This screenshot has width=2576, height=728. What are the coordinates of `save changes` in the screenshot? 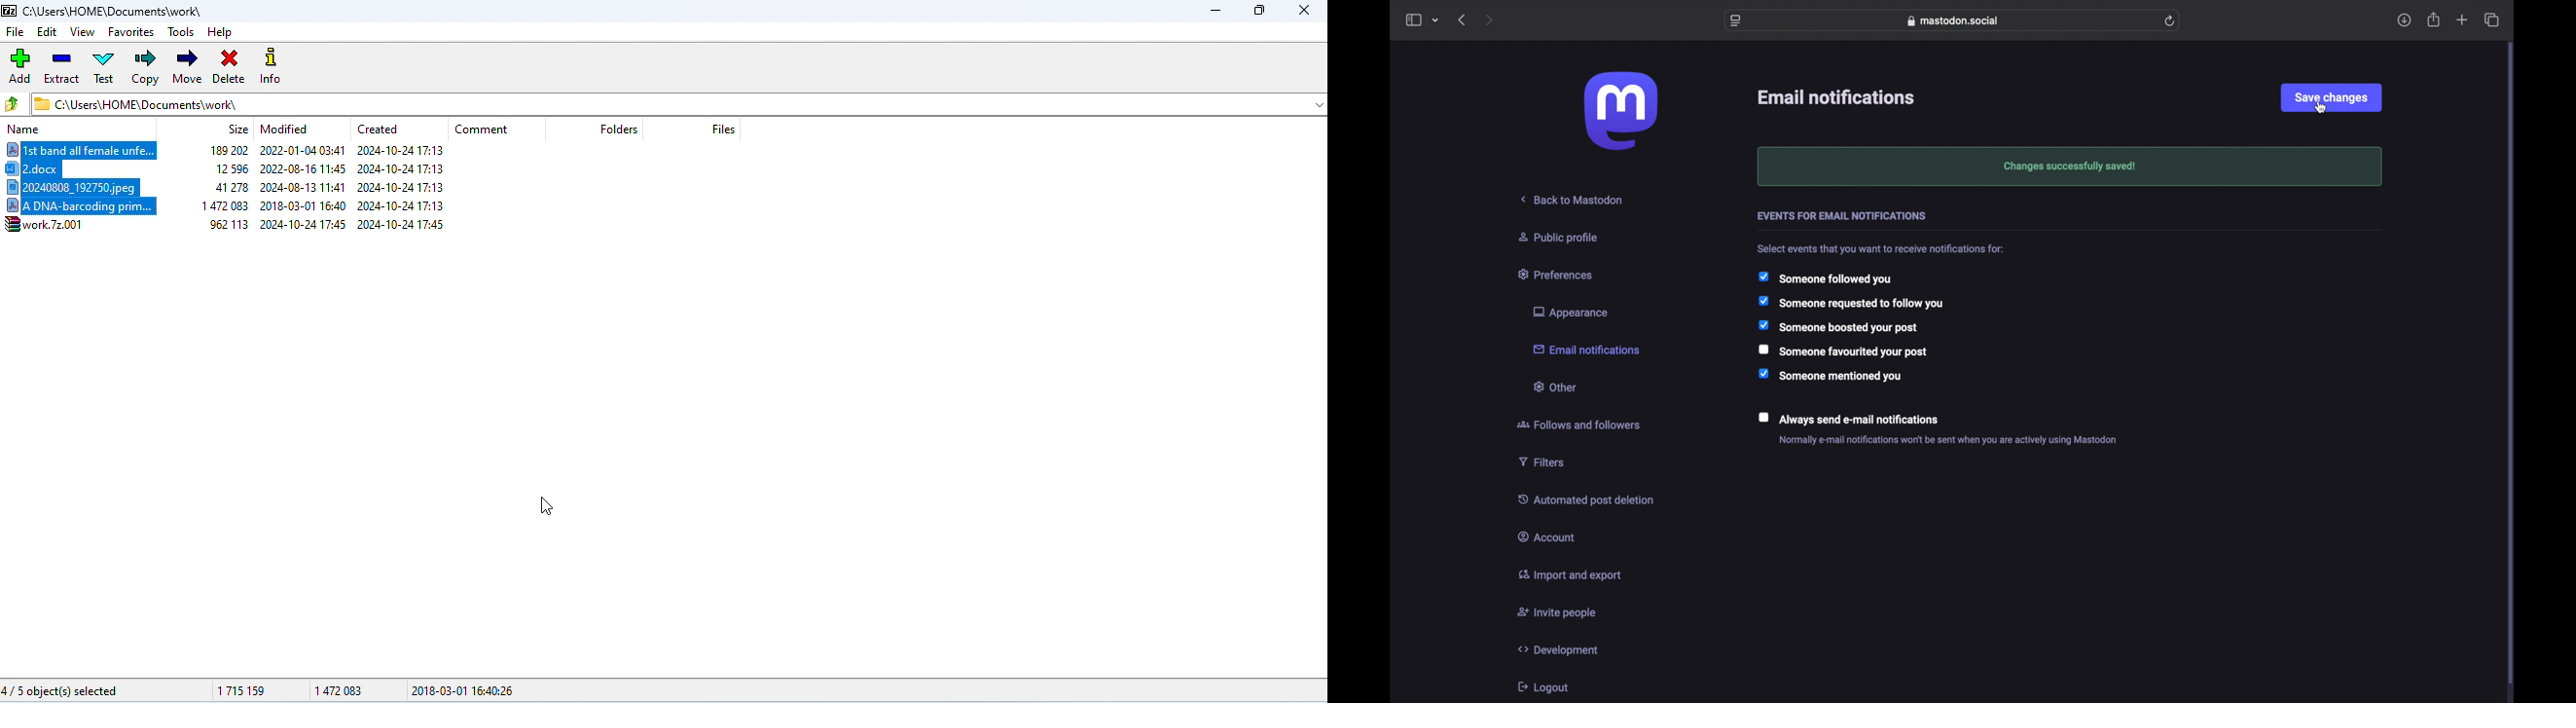 It's located at (2331, 97).